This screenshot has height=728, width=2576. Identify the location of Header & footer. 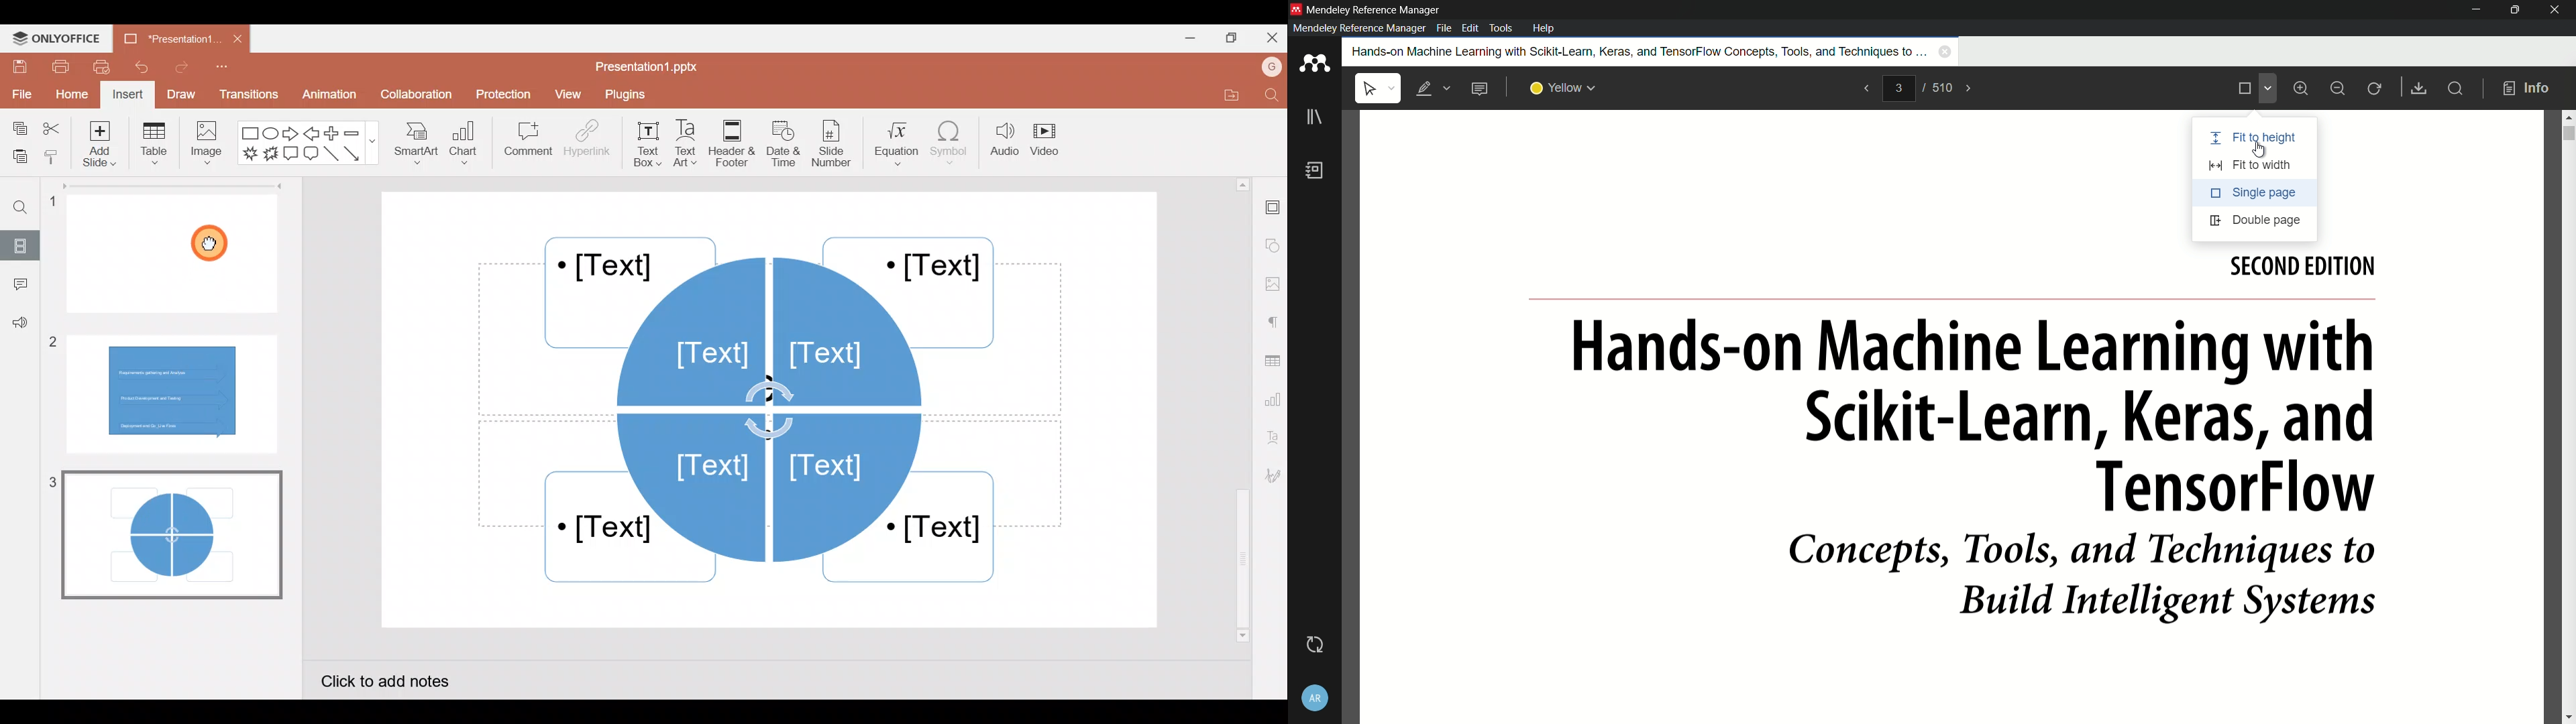
(735, 143).